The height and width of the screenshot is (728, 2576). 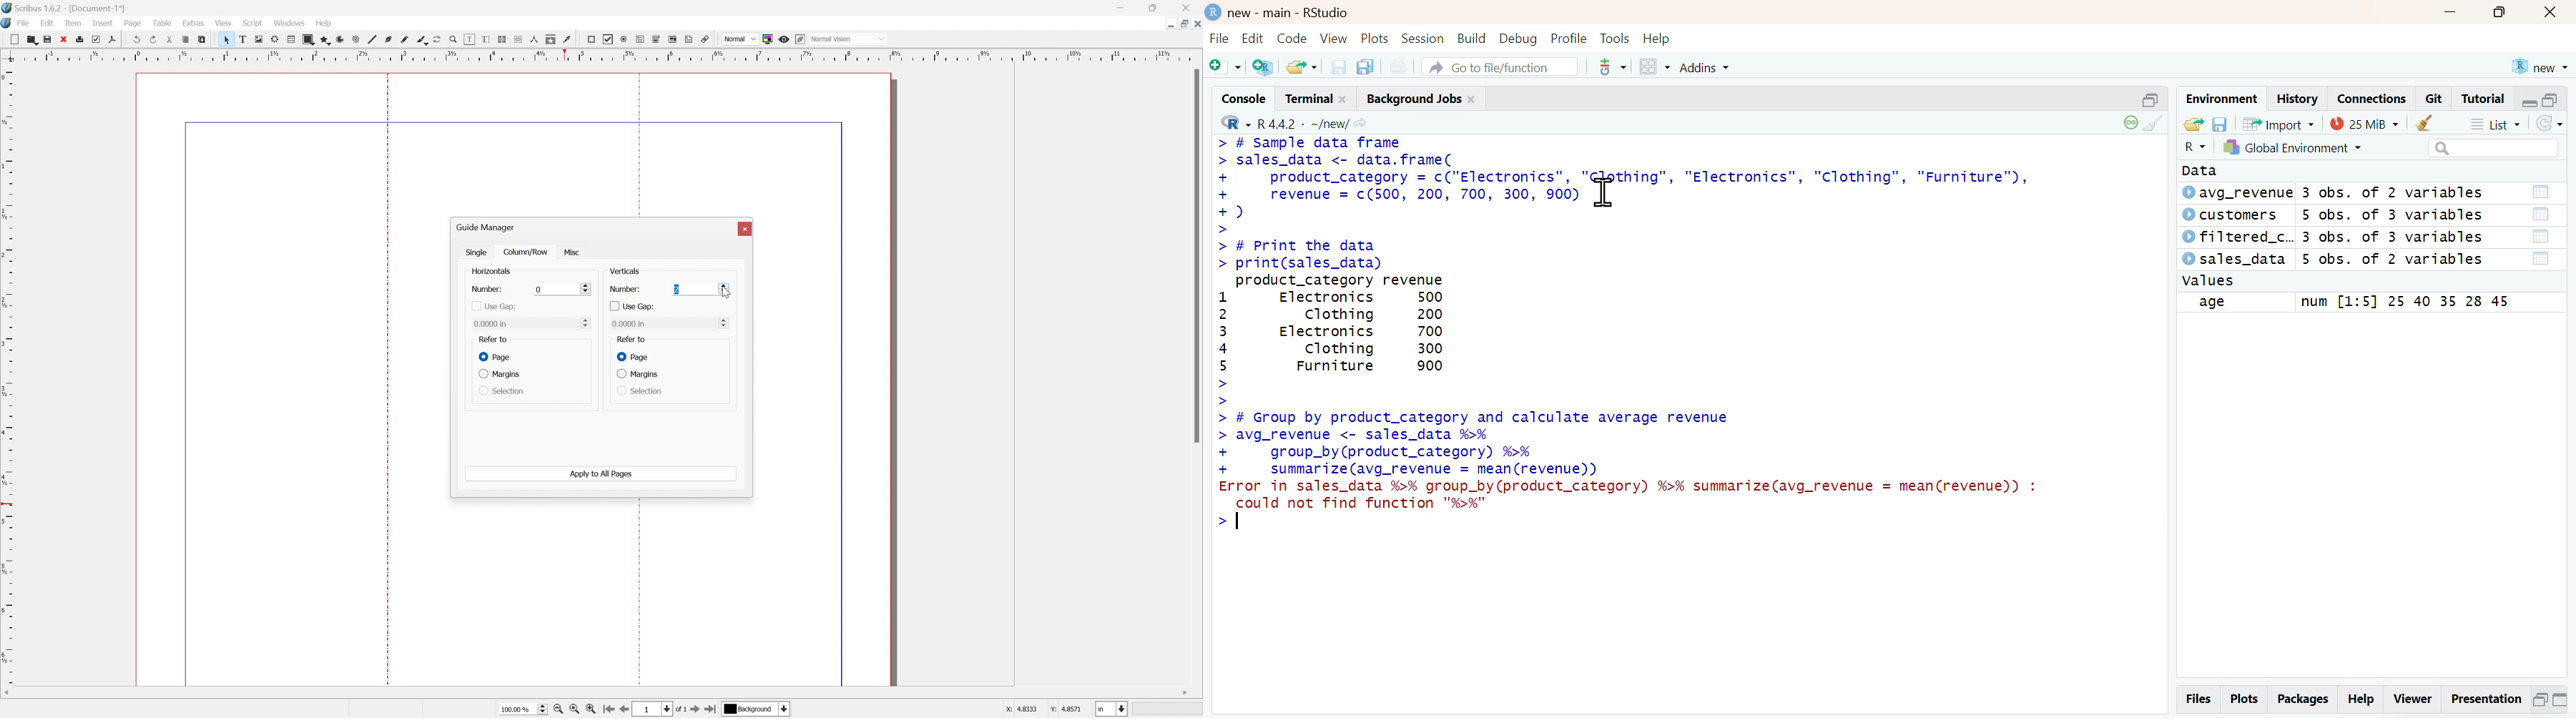 What do you see at coordinates (2244, 699) in the screenshot?
I see `Plots` at bounding box center [2244, 699].